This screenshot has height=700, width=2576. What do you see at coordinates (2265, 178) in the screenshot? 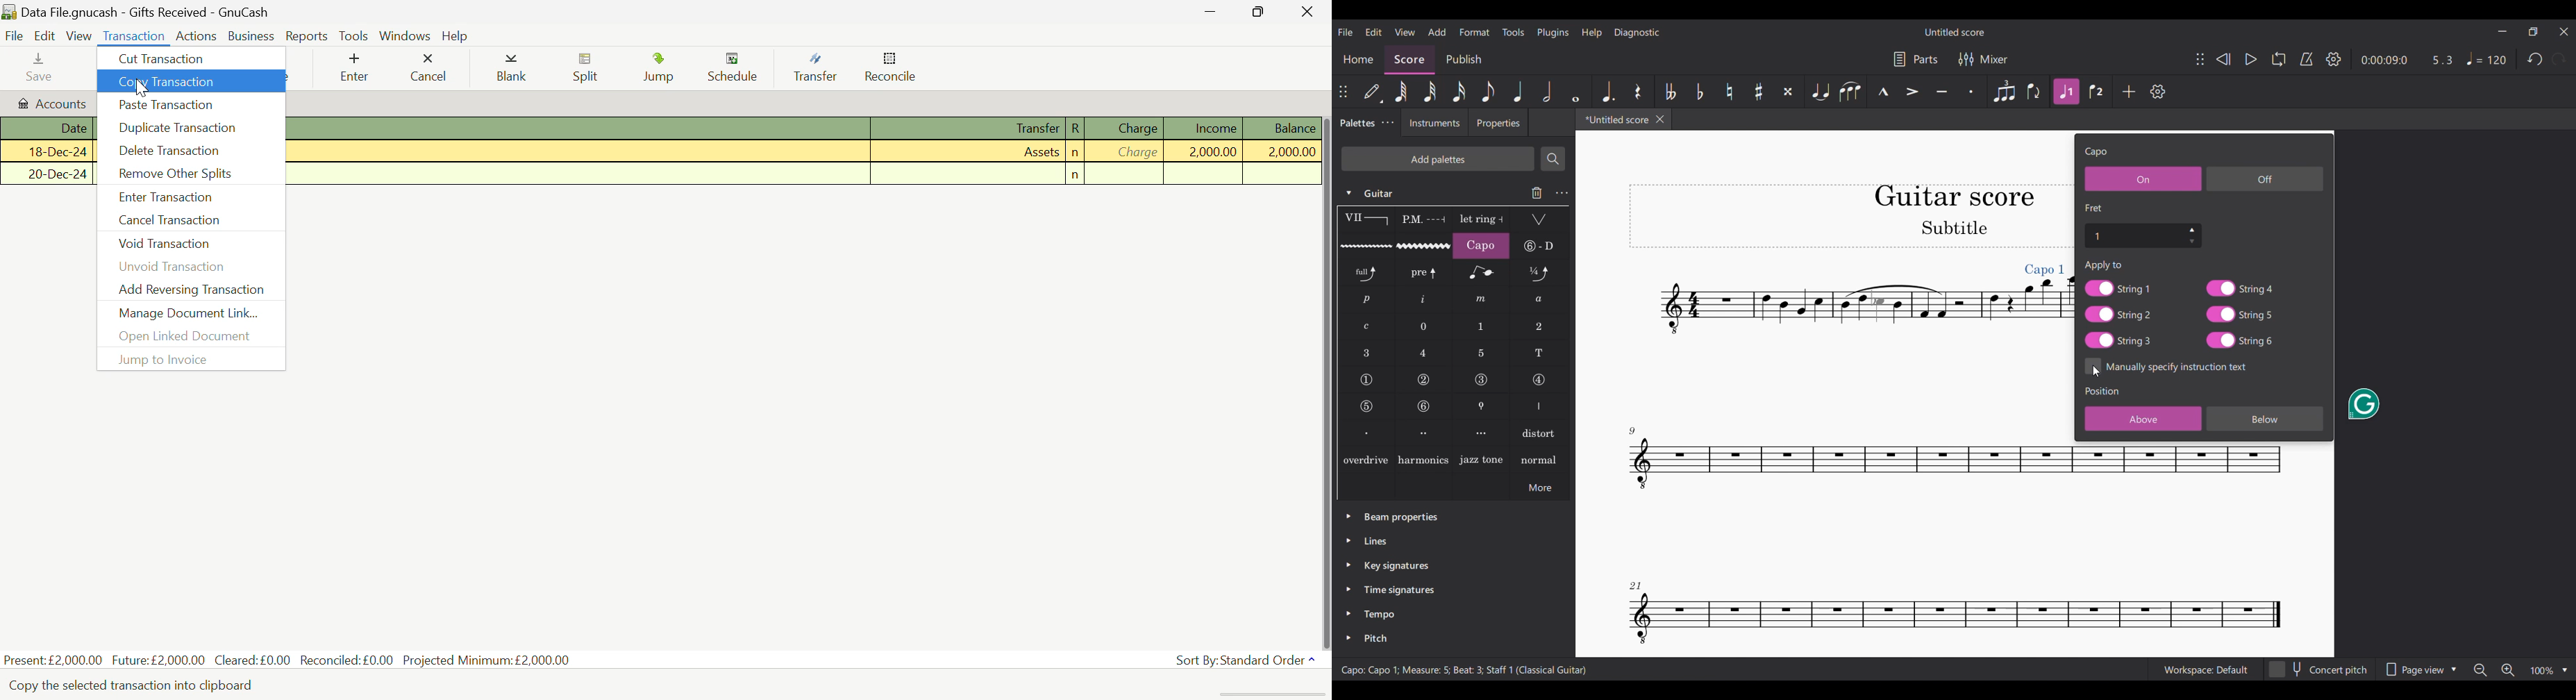
I see `Off` at bounding box center [2265, 178].